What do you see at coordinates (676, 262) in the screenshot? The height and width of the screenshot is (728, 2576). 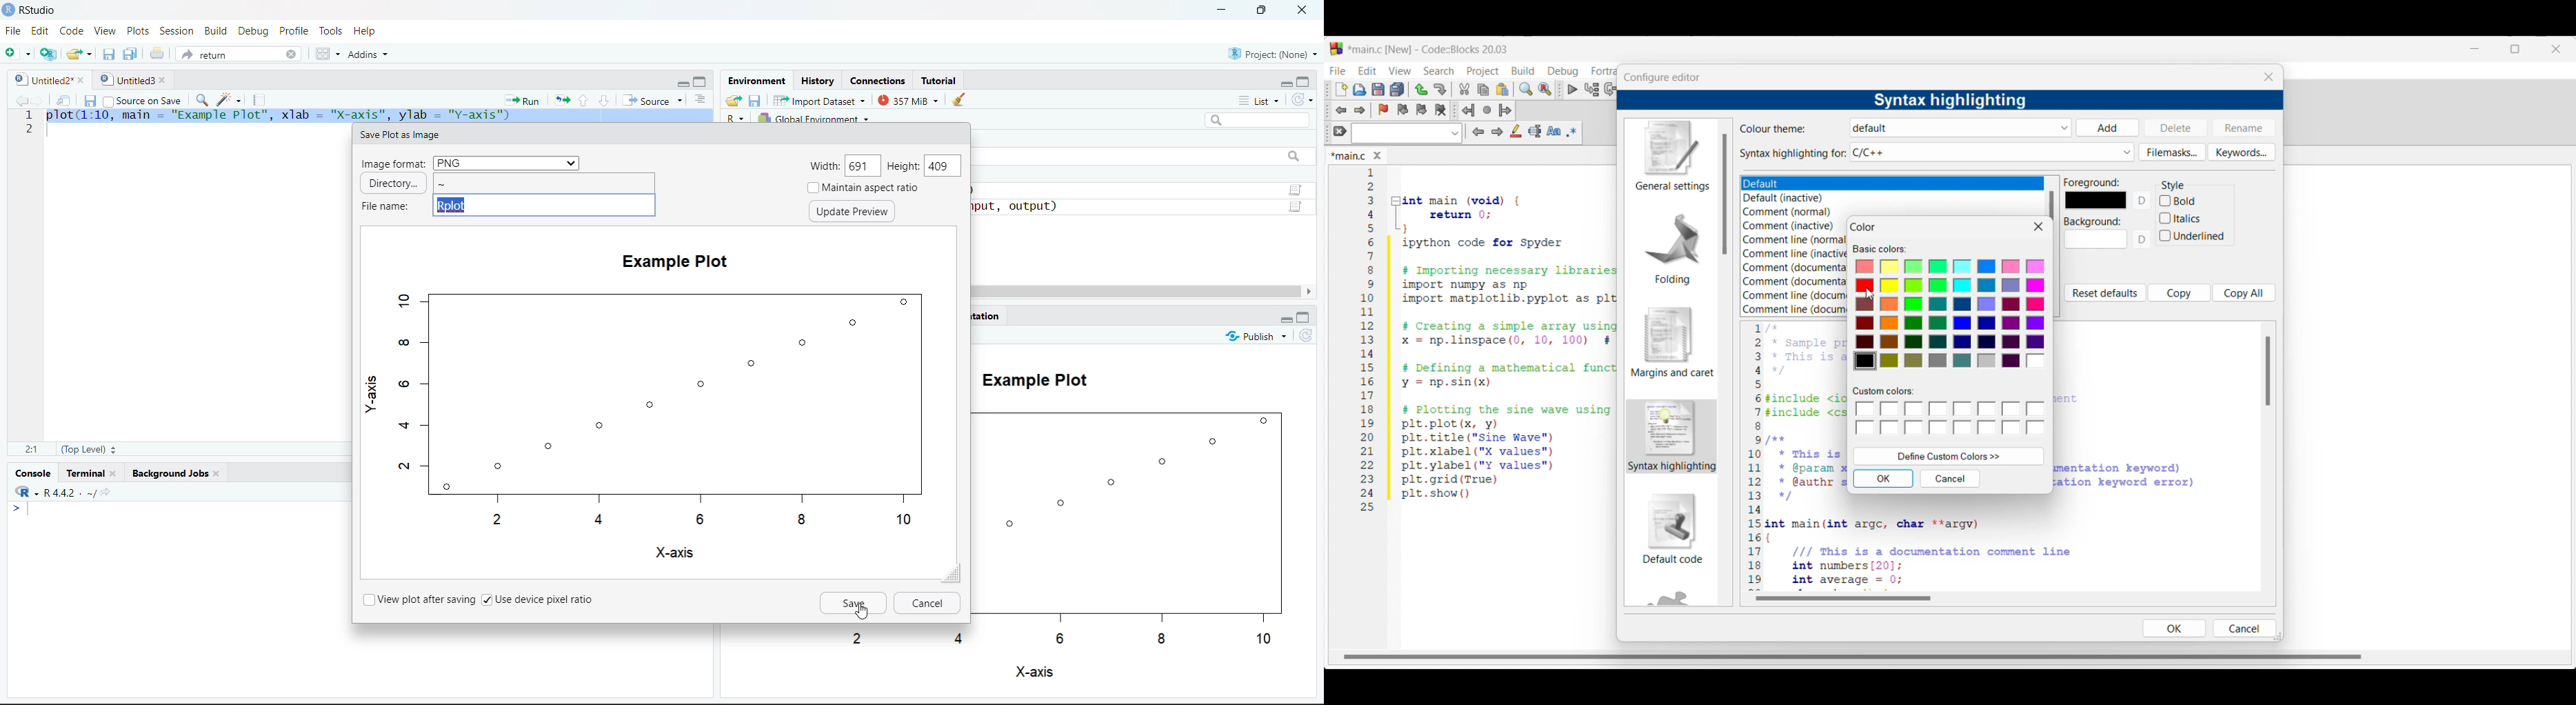 I see `Example Plot` at bounding box center [676, 262].